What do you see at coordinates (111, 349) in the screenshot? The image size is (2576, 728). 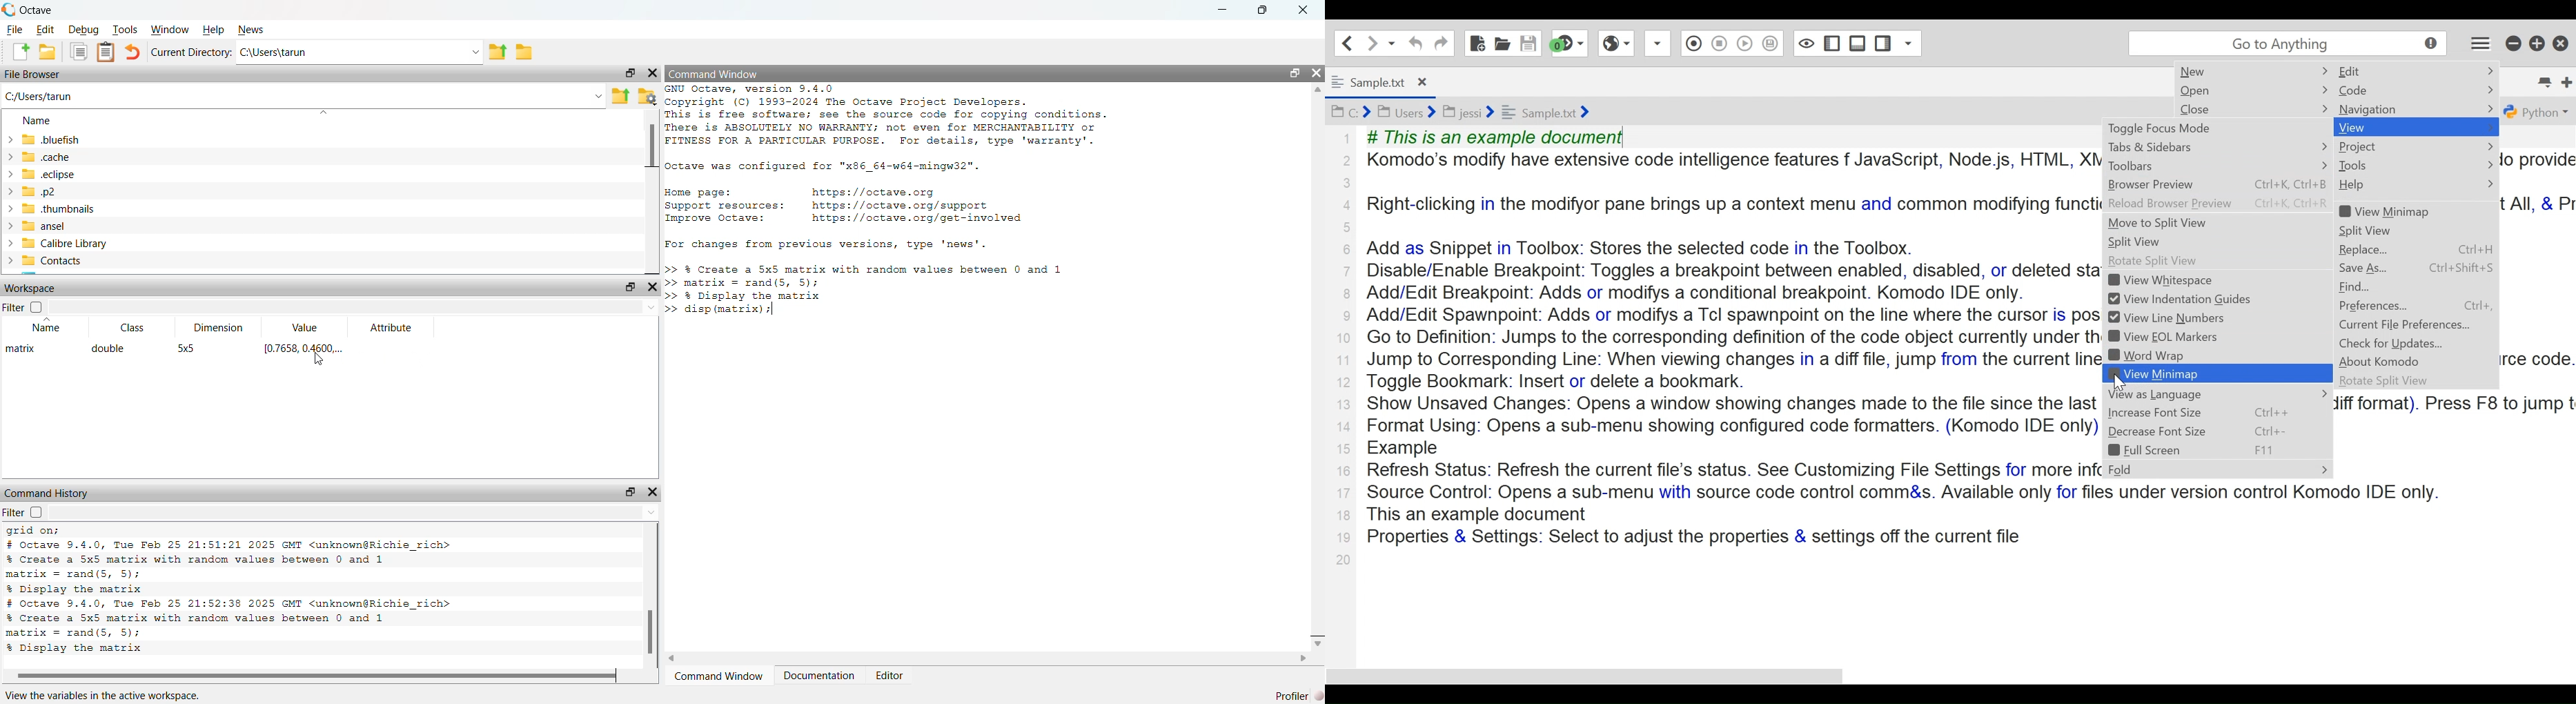 I see `double` at bounding box center [111, 349].